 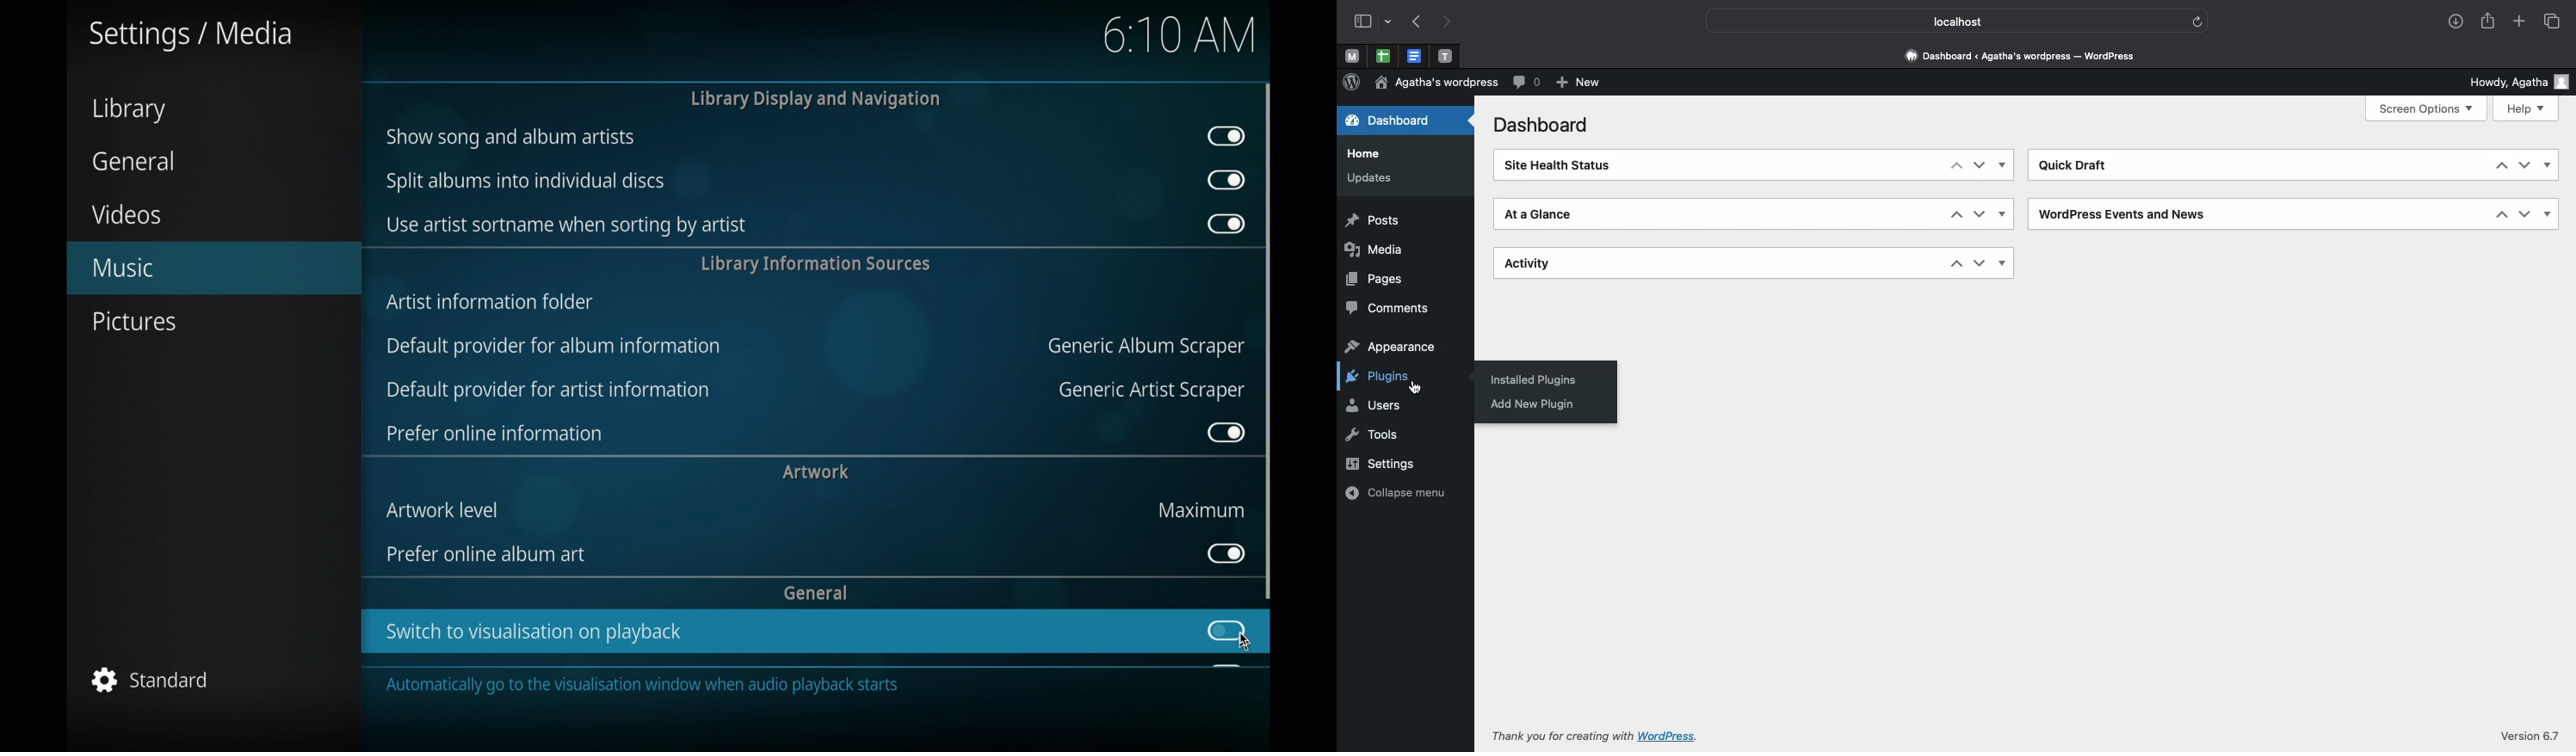 What do you see at coordinates (816, 471) in the screenshot?
I see `artwork` at bounding box center [816, 471].